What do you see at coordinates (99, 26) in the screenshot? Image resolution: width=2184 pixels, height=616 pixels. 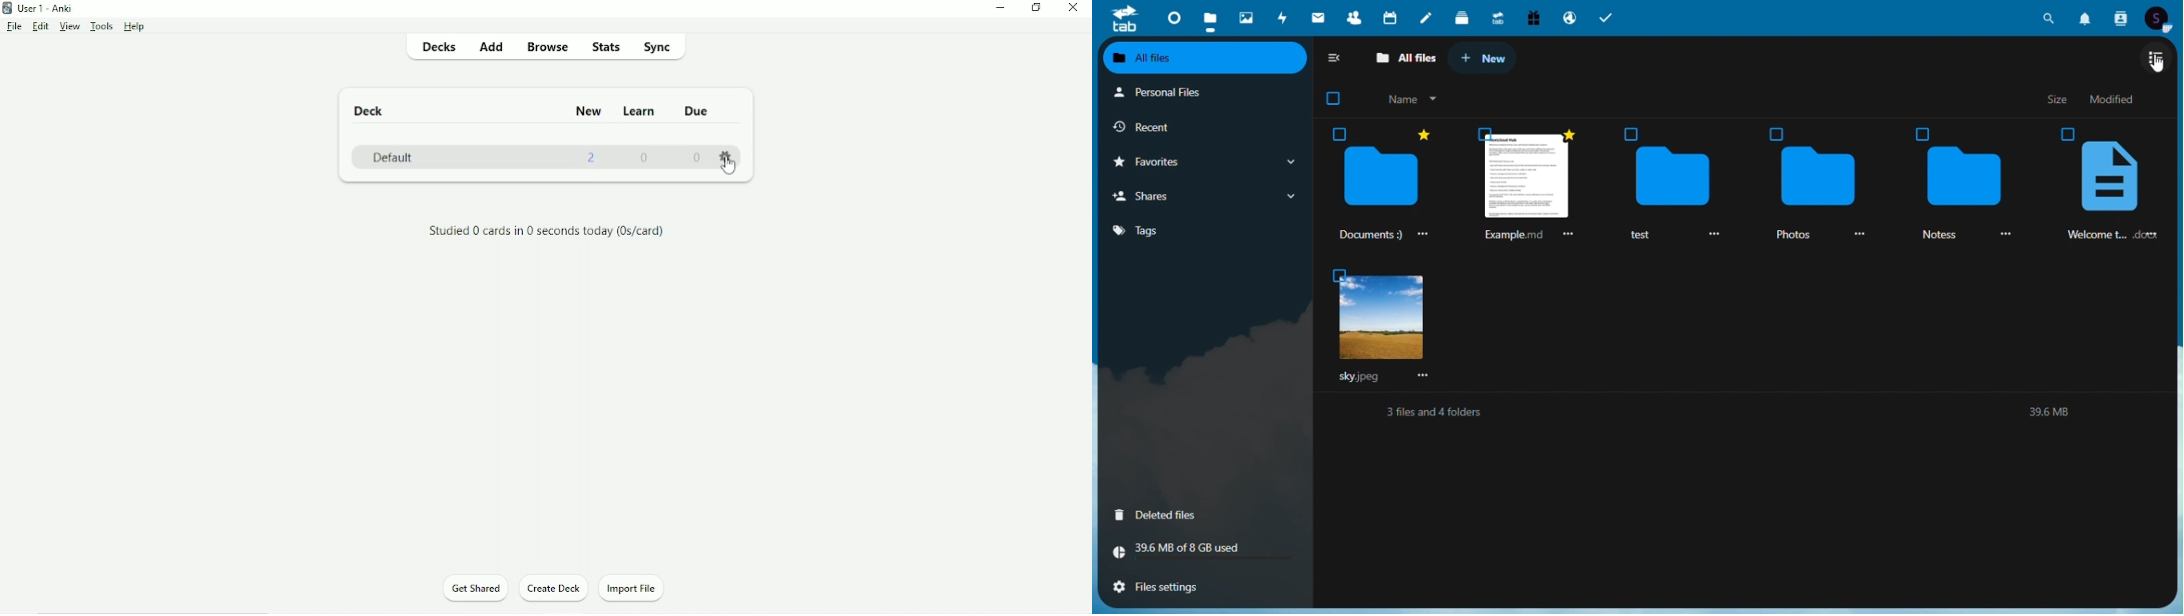 I see `Tools` at bounding box center [99, 26].